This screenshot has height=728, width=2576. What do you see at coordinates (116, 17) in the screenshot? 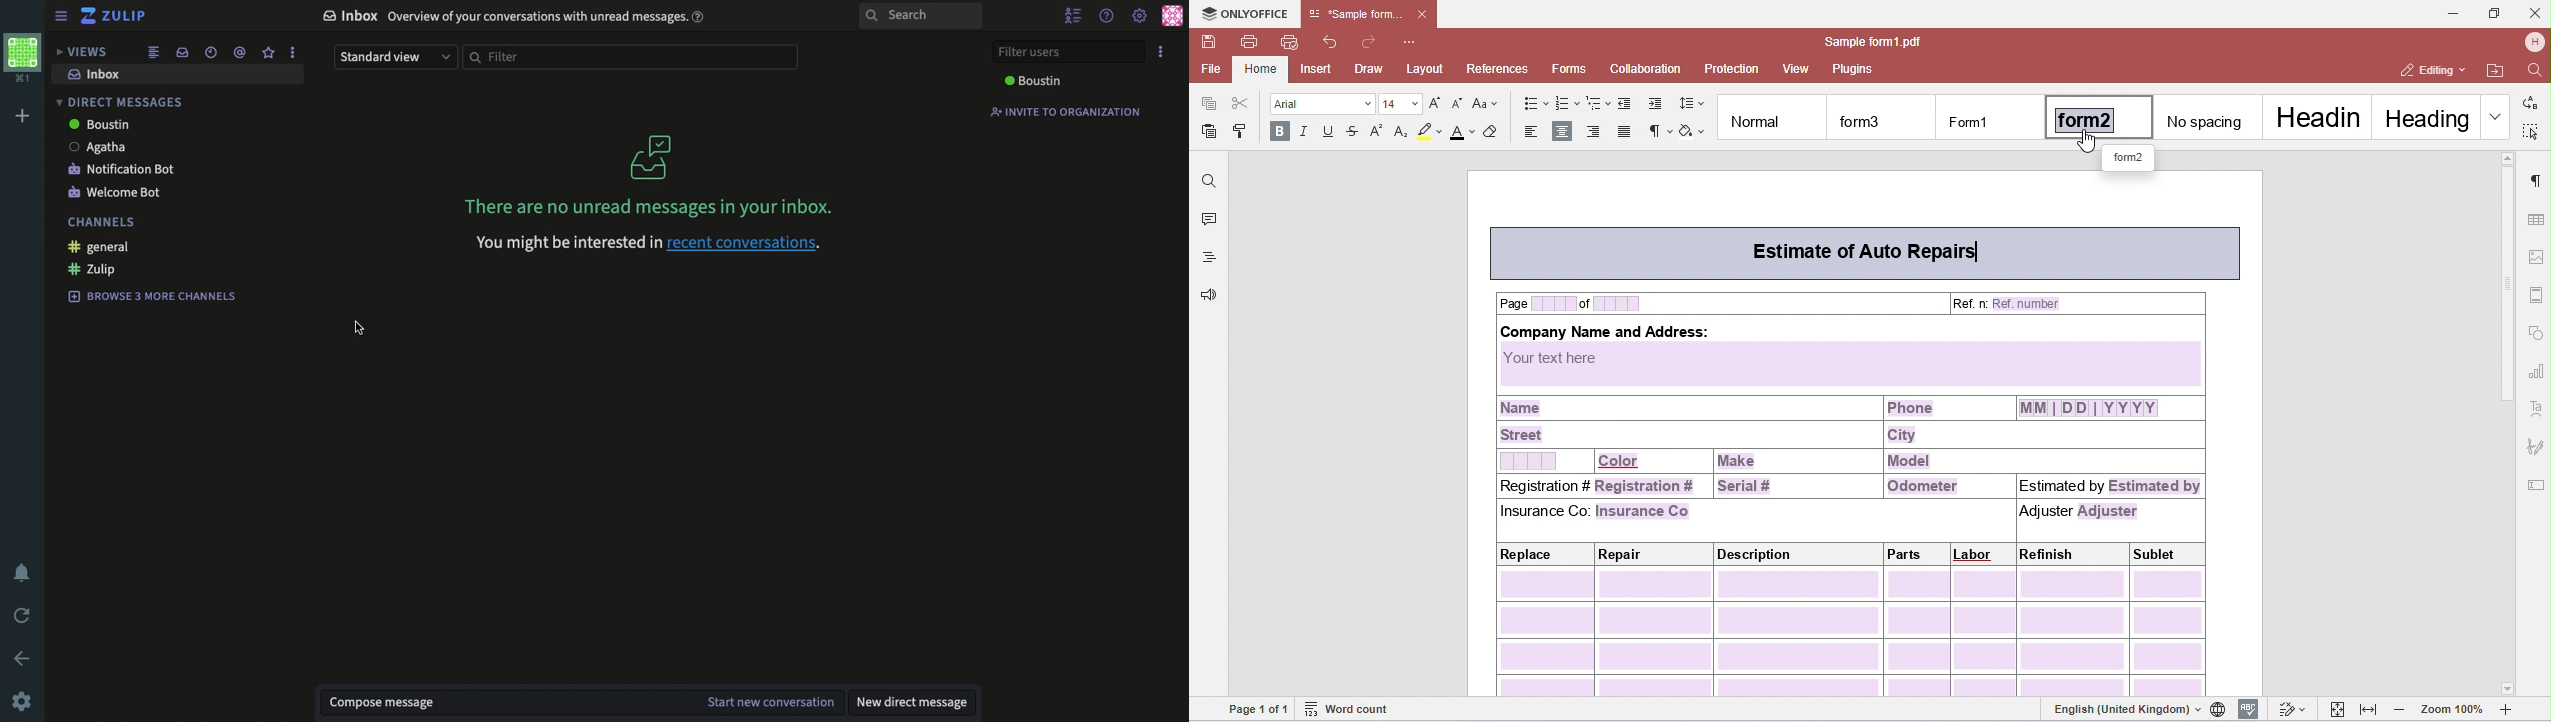
I see `Zulip` at bounding box center [116, 17].